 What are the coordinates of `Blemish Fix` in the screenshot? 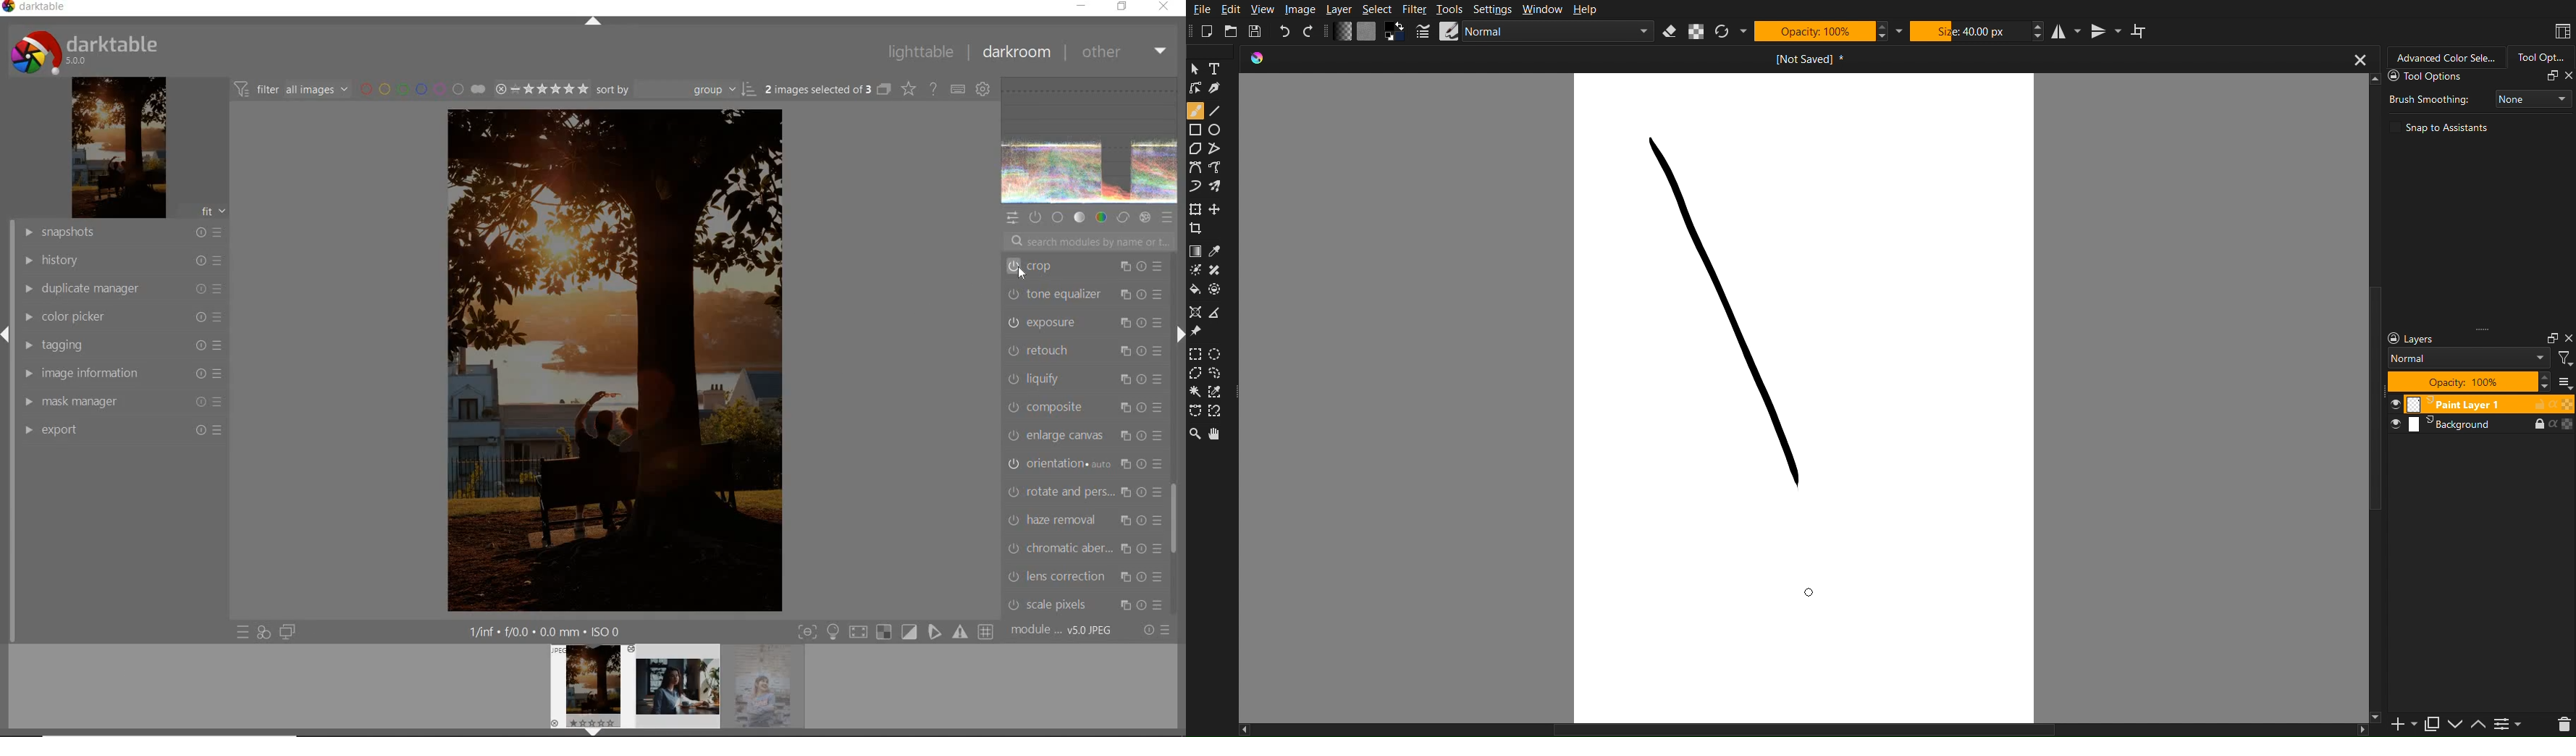 It's located at (1221, 269).